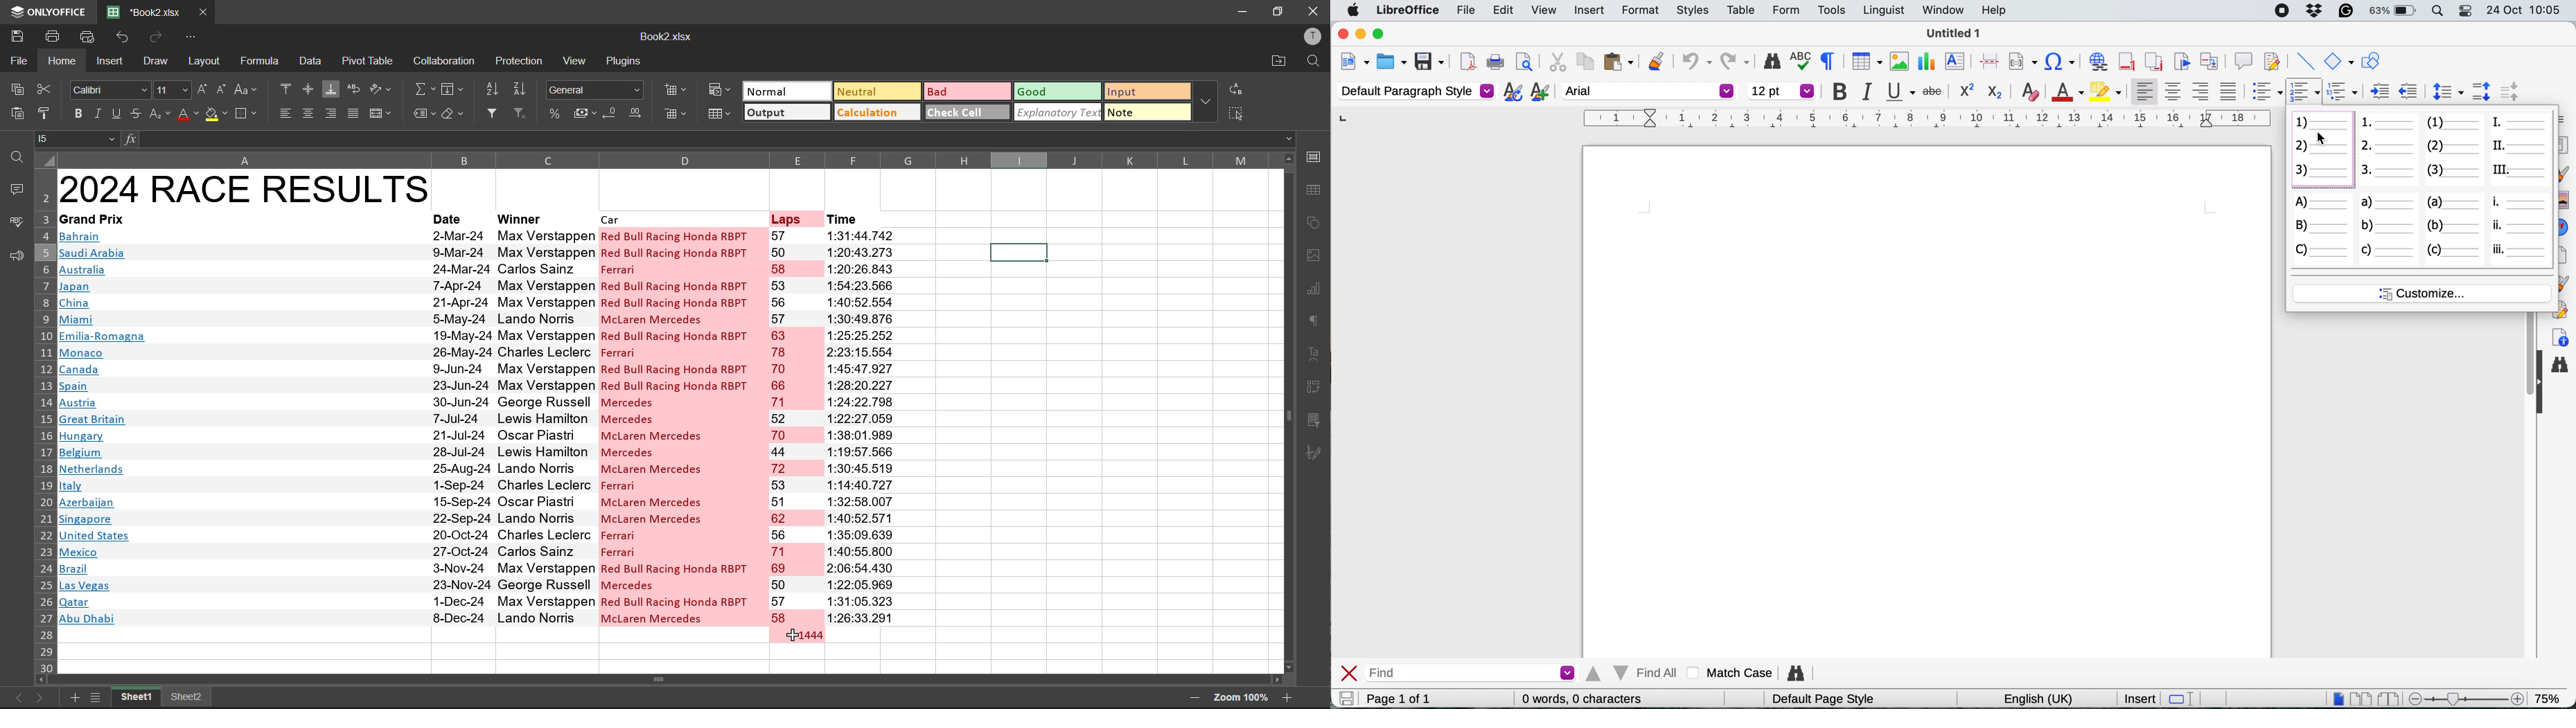  What do you see at coordinates (1056, 91) in the screenshot?
I see `good` at bounding box center [1056, 91].